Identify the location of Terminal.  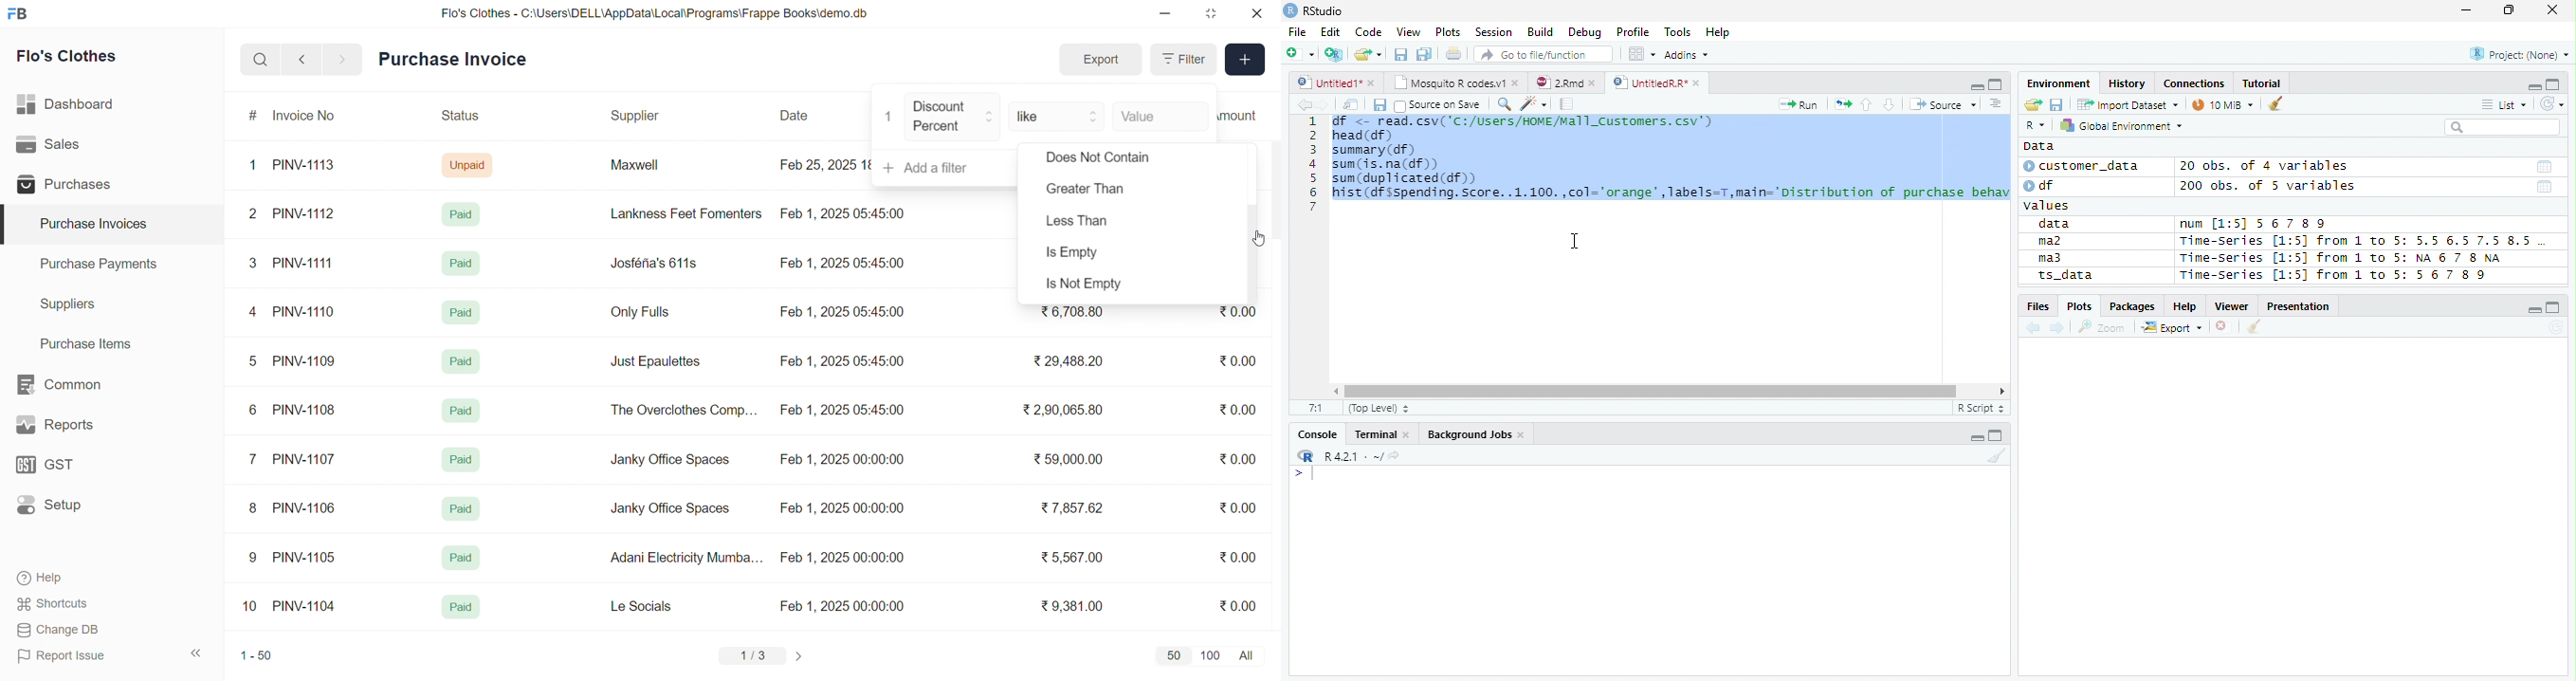
(1381, 436).